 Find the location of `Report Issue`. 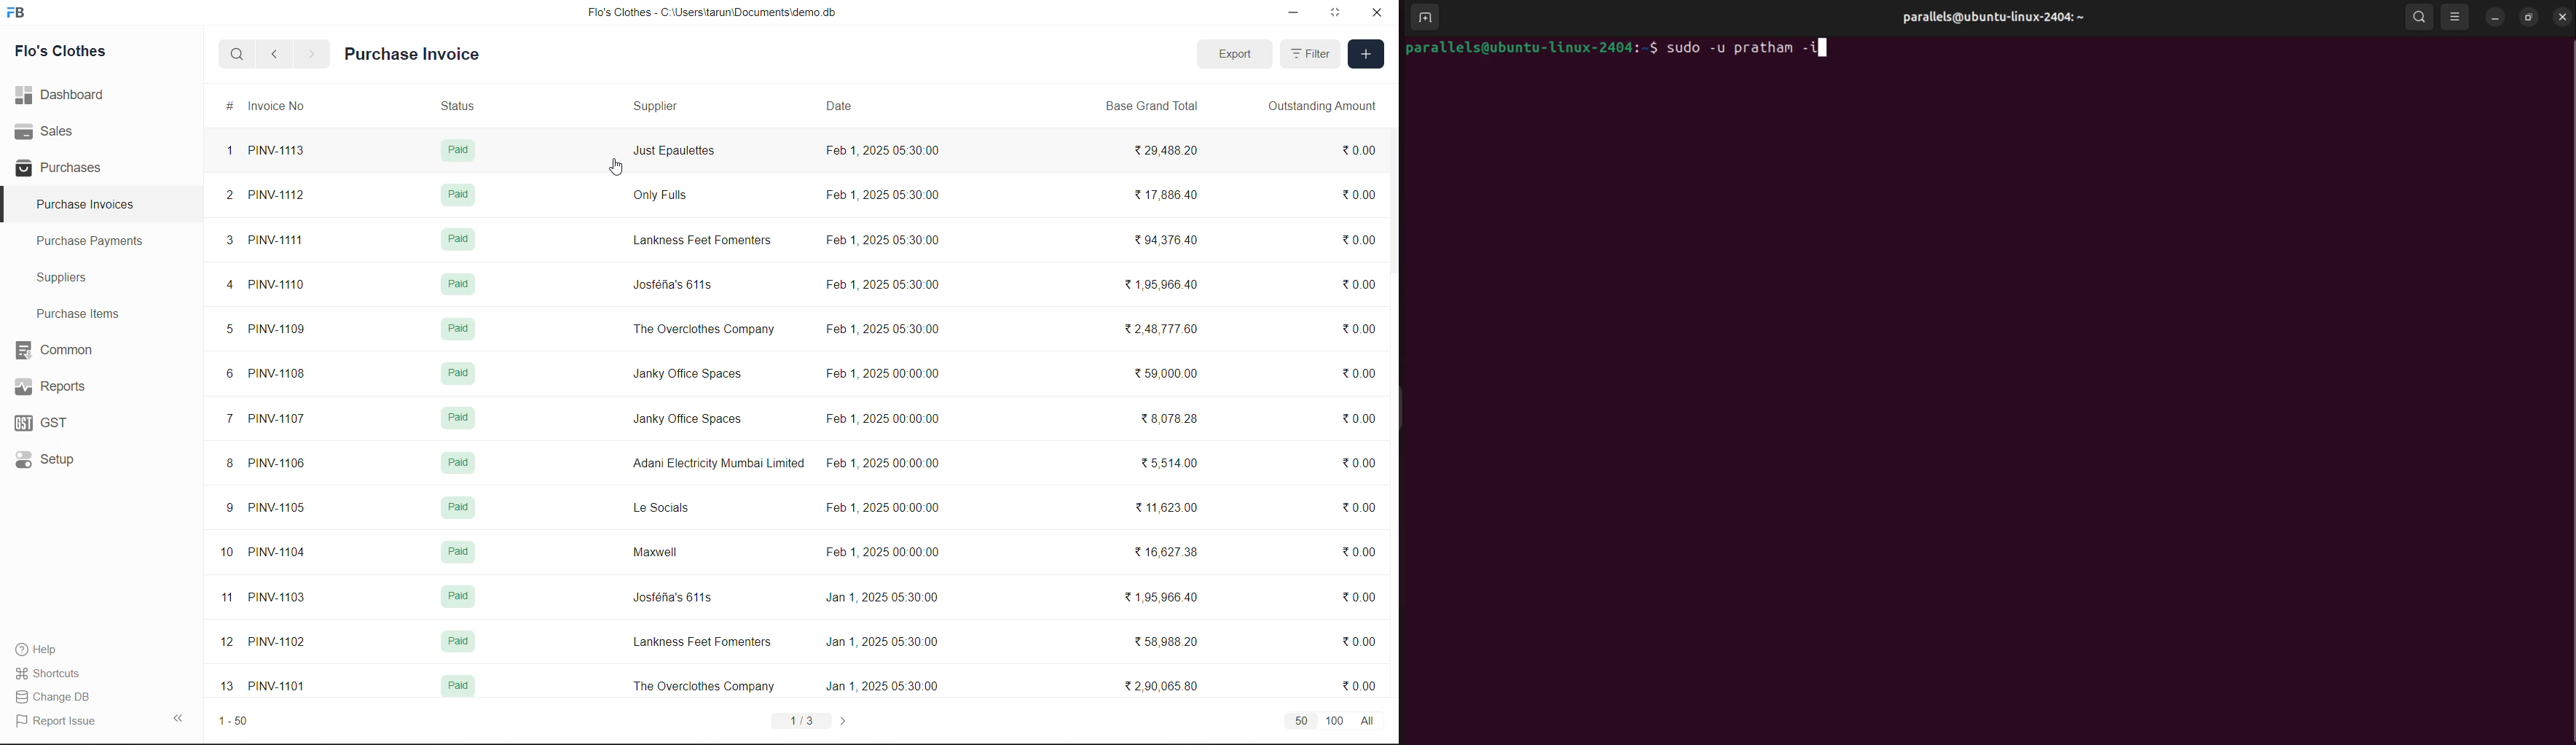

Report Issue is located at coordinates (60, 719).